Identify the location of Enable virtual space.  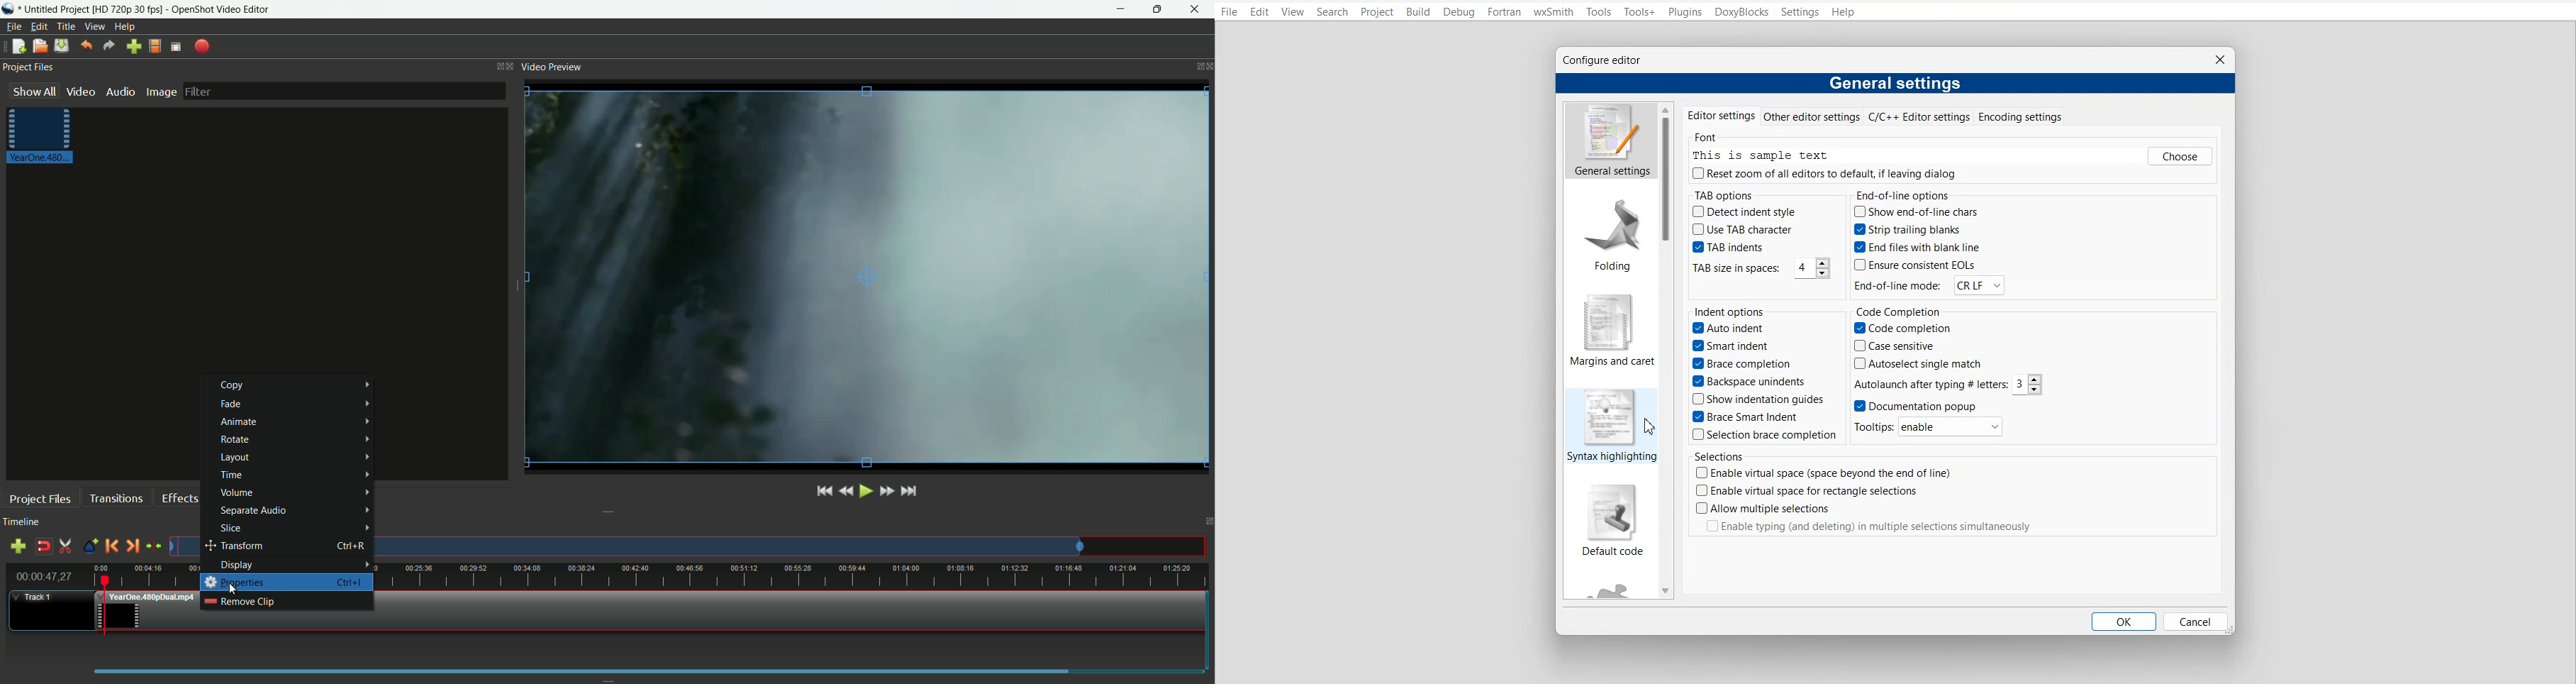
(1823, 473).